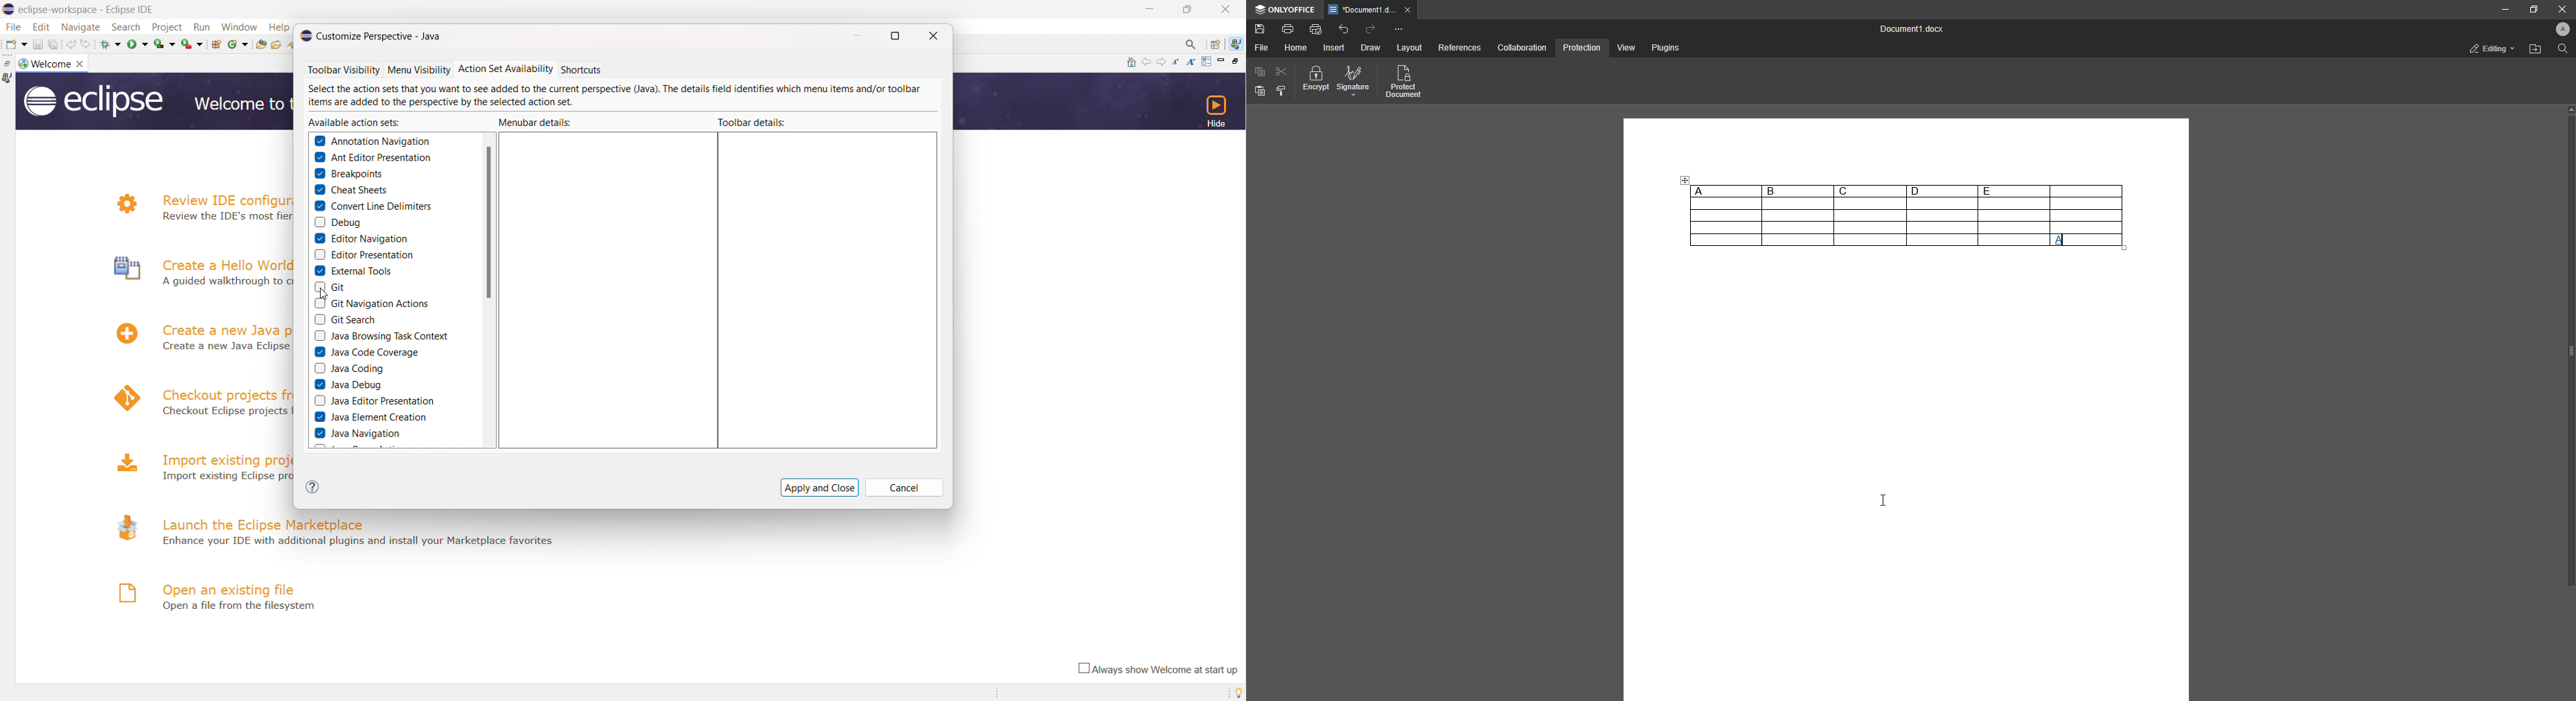 This screenshot has width=2576, height=728. What do you see at coordinates (71, 44) in the screenshot?
I see `undo` at bounding box center [71, 44].